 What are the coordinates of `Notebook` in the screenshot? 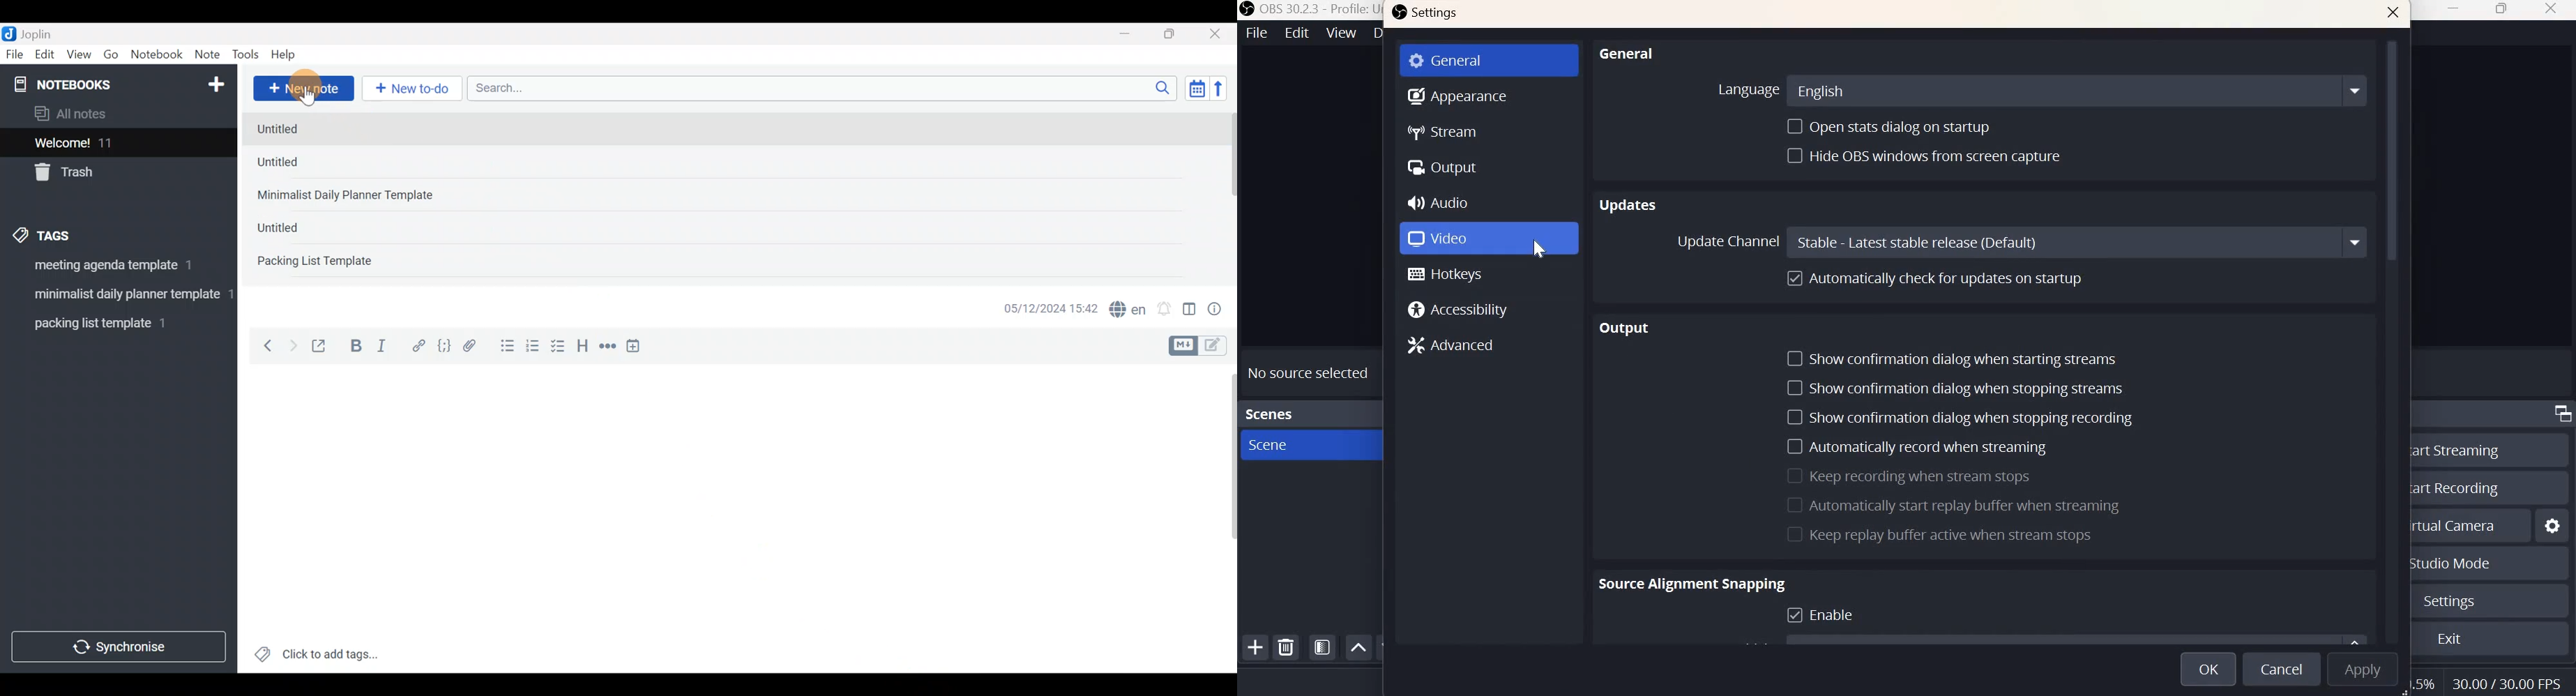 It's located at (157, 55).